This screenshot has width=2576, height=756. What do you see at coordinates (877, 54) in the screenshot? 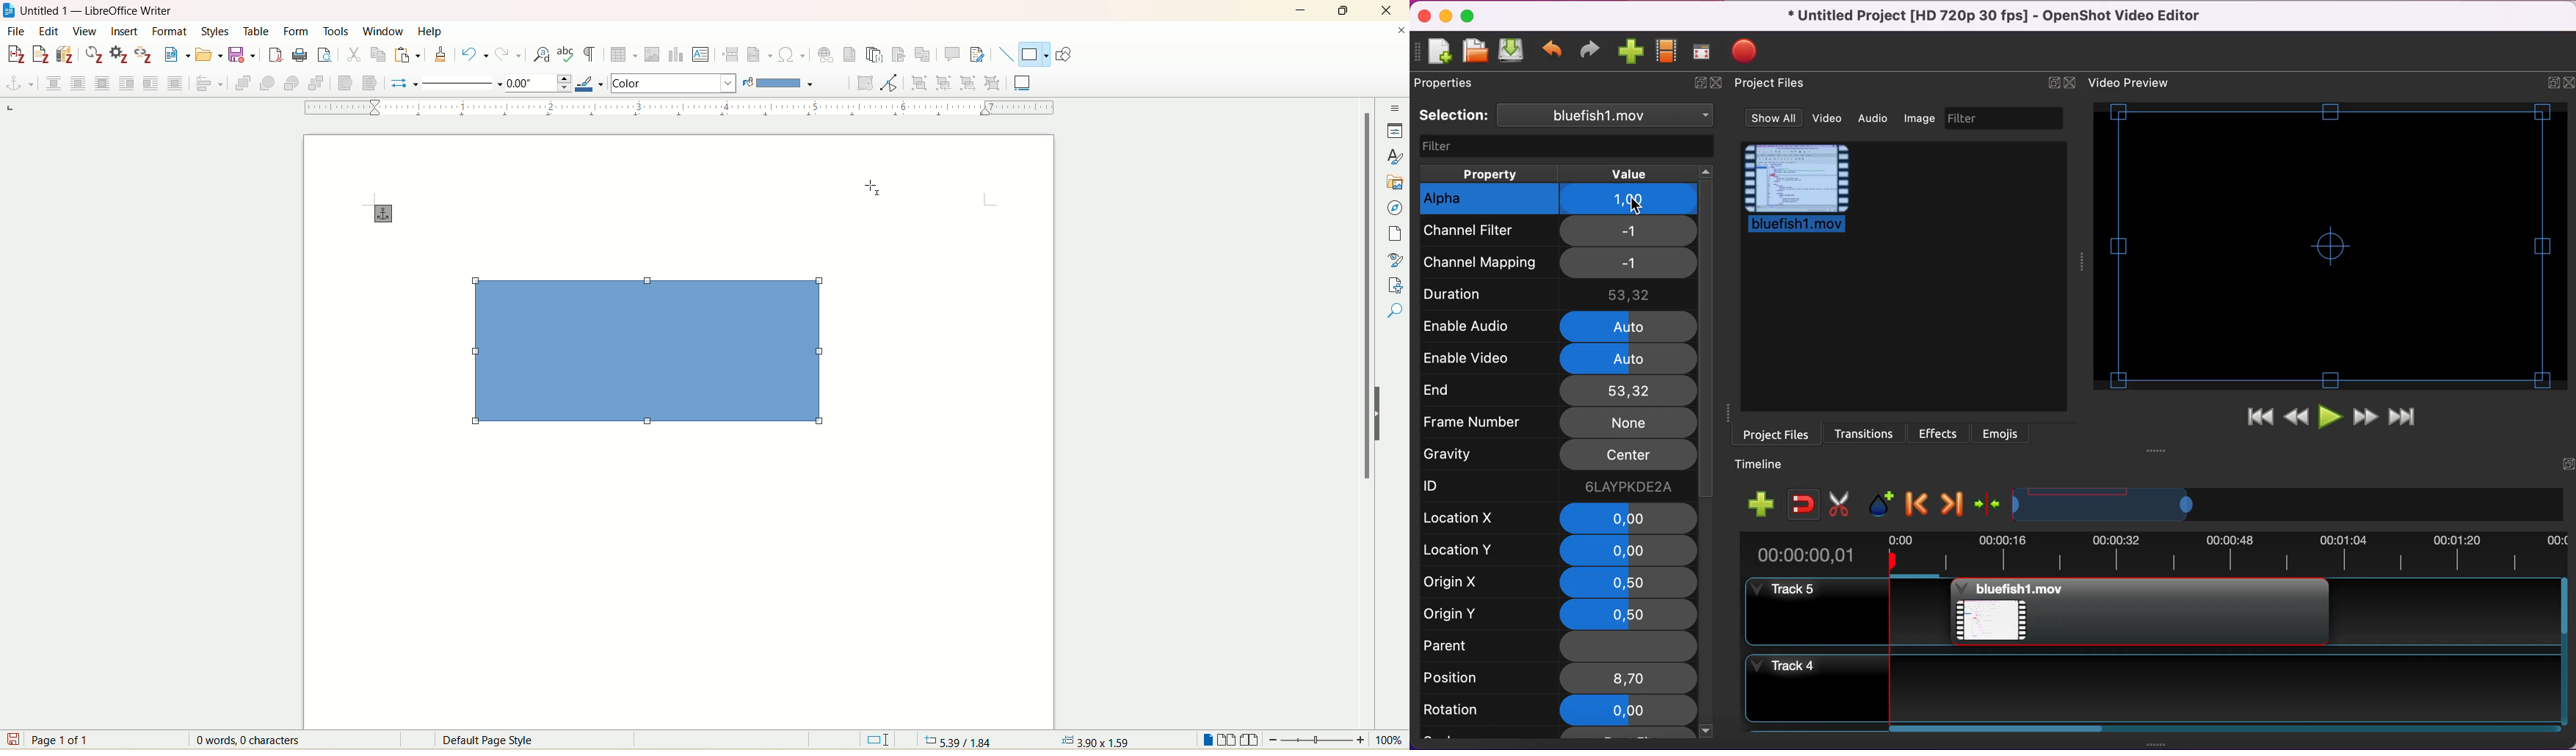
I see `insert endnote` at bounding box center [877, 54].